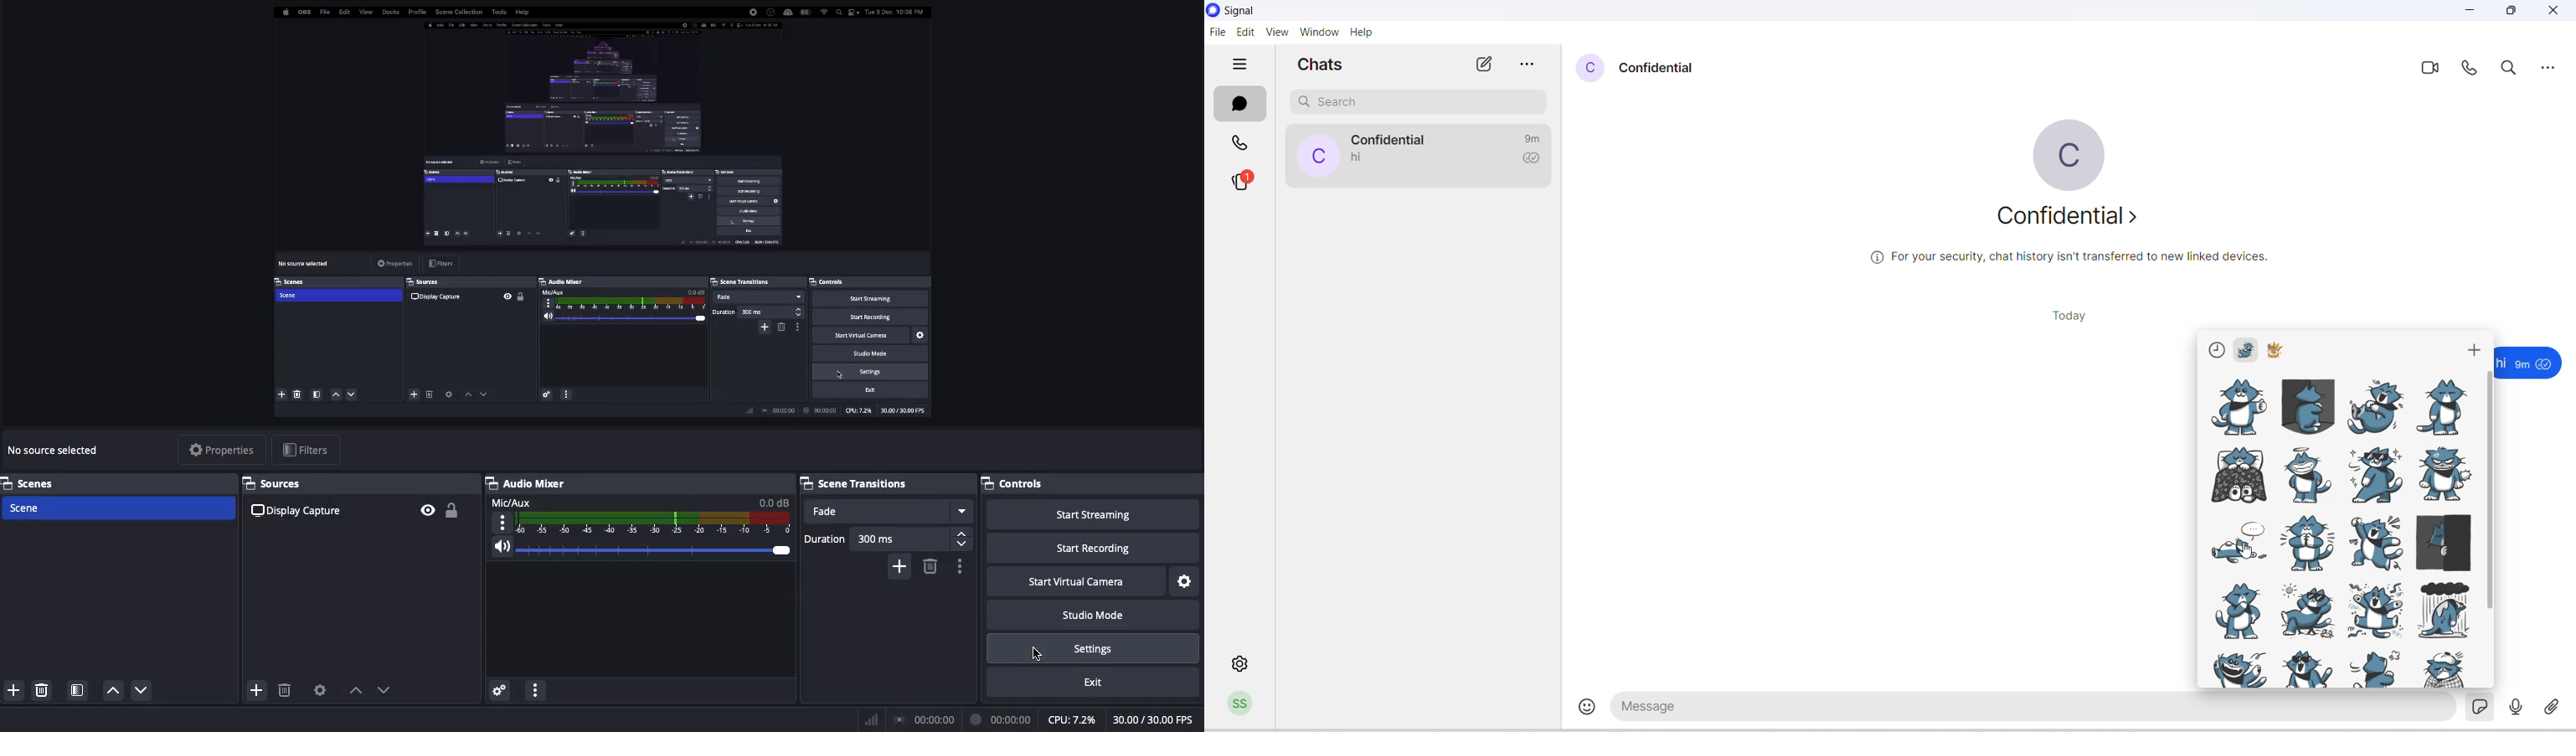 This screenshot has width=2576, height=756. Describe the element at coordinates (2515, 13) in the screenshot. I see `maximize` at that location.